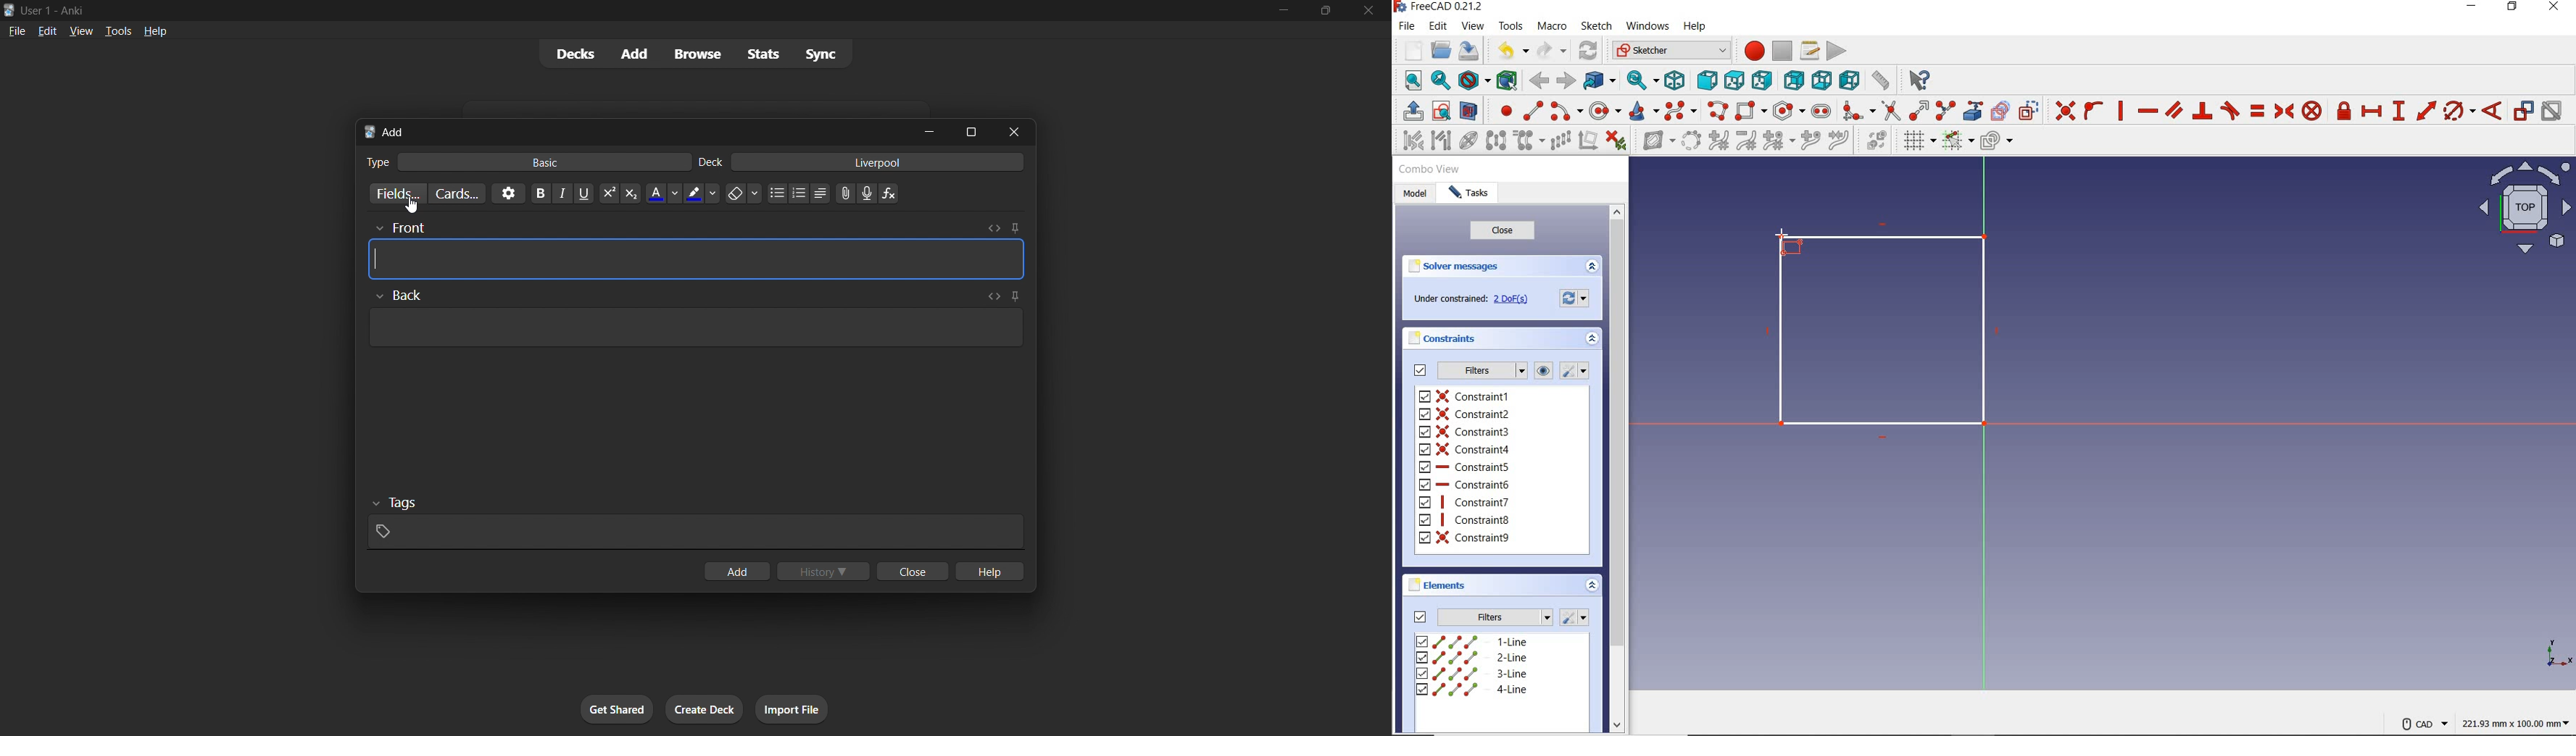 Image resolution: width=2576 pixels, height=756 pixels. Describe the element at coordinates (1545, 371) in the screenshot. I see `show or hide all listed constraints from 3D view` at that location.